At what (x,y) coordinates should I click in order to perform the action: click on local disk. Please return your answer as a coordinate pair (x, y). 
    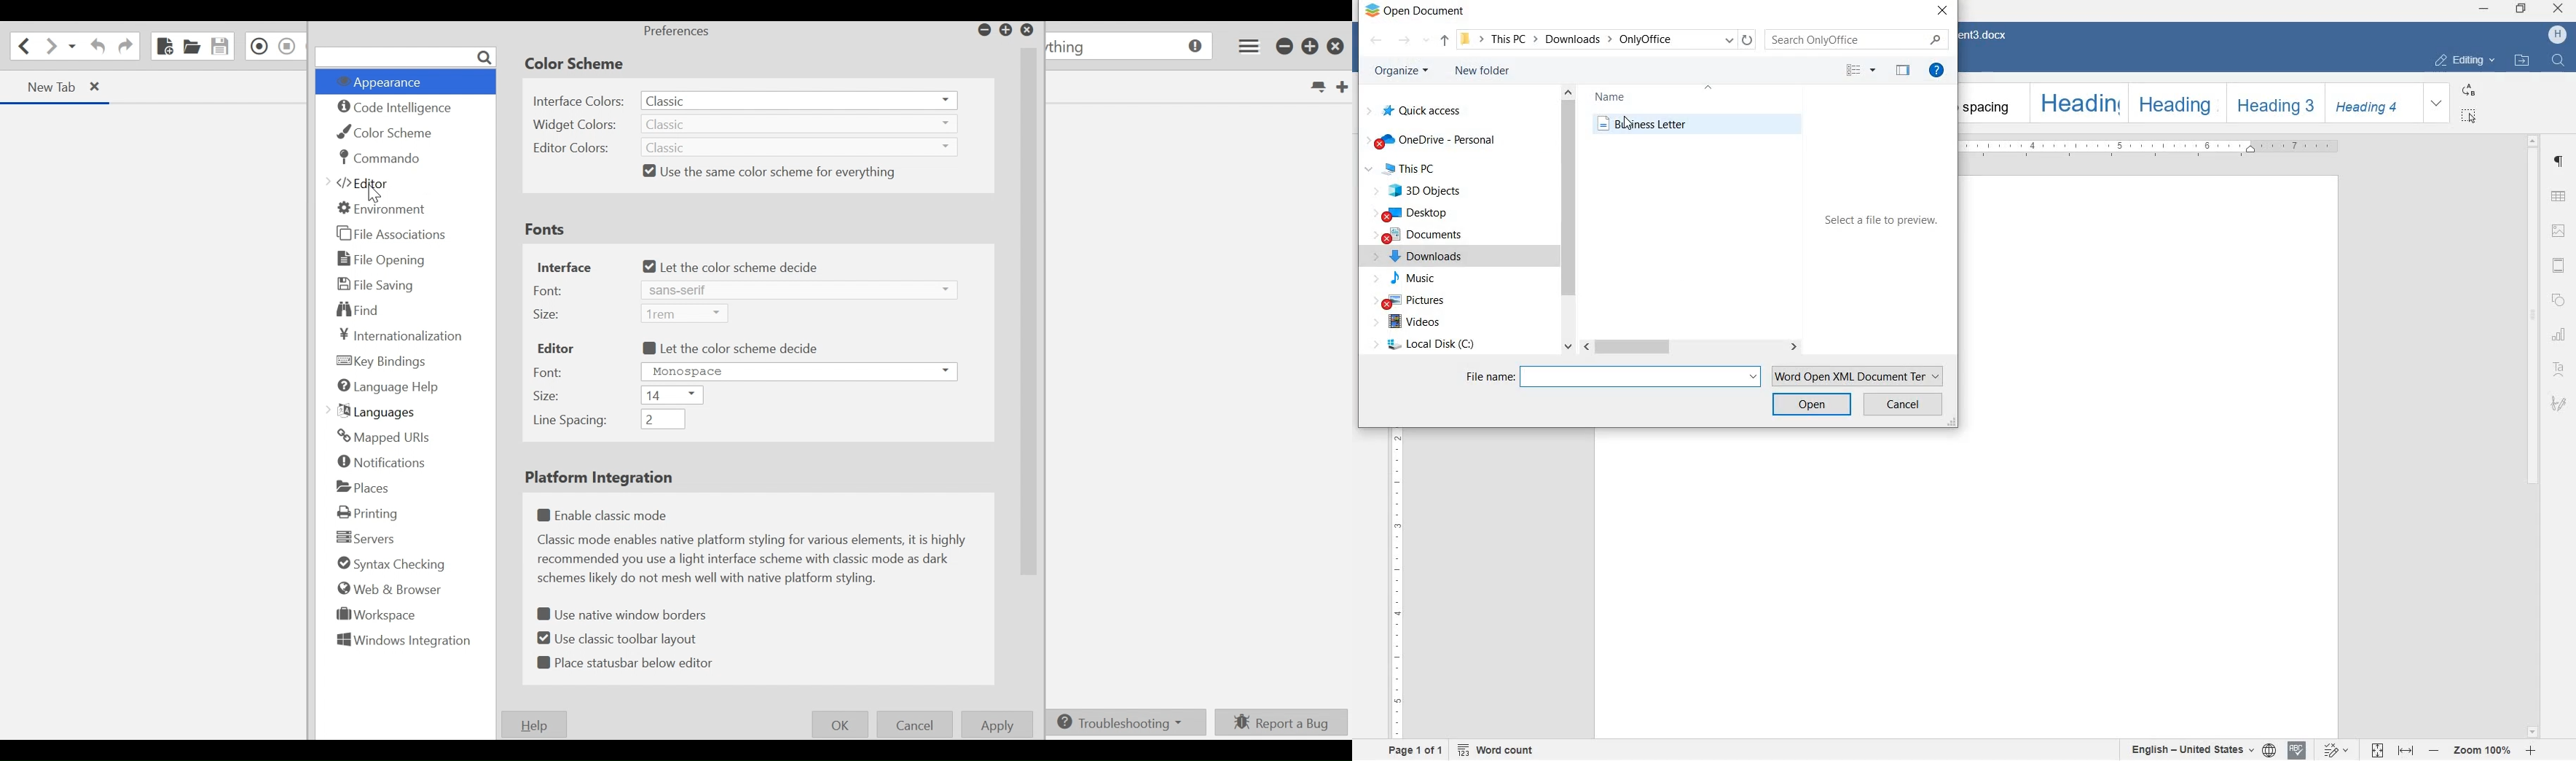
    Looking at the image, I should click on (1427, 343).